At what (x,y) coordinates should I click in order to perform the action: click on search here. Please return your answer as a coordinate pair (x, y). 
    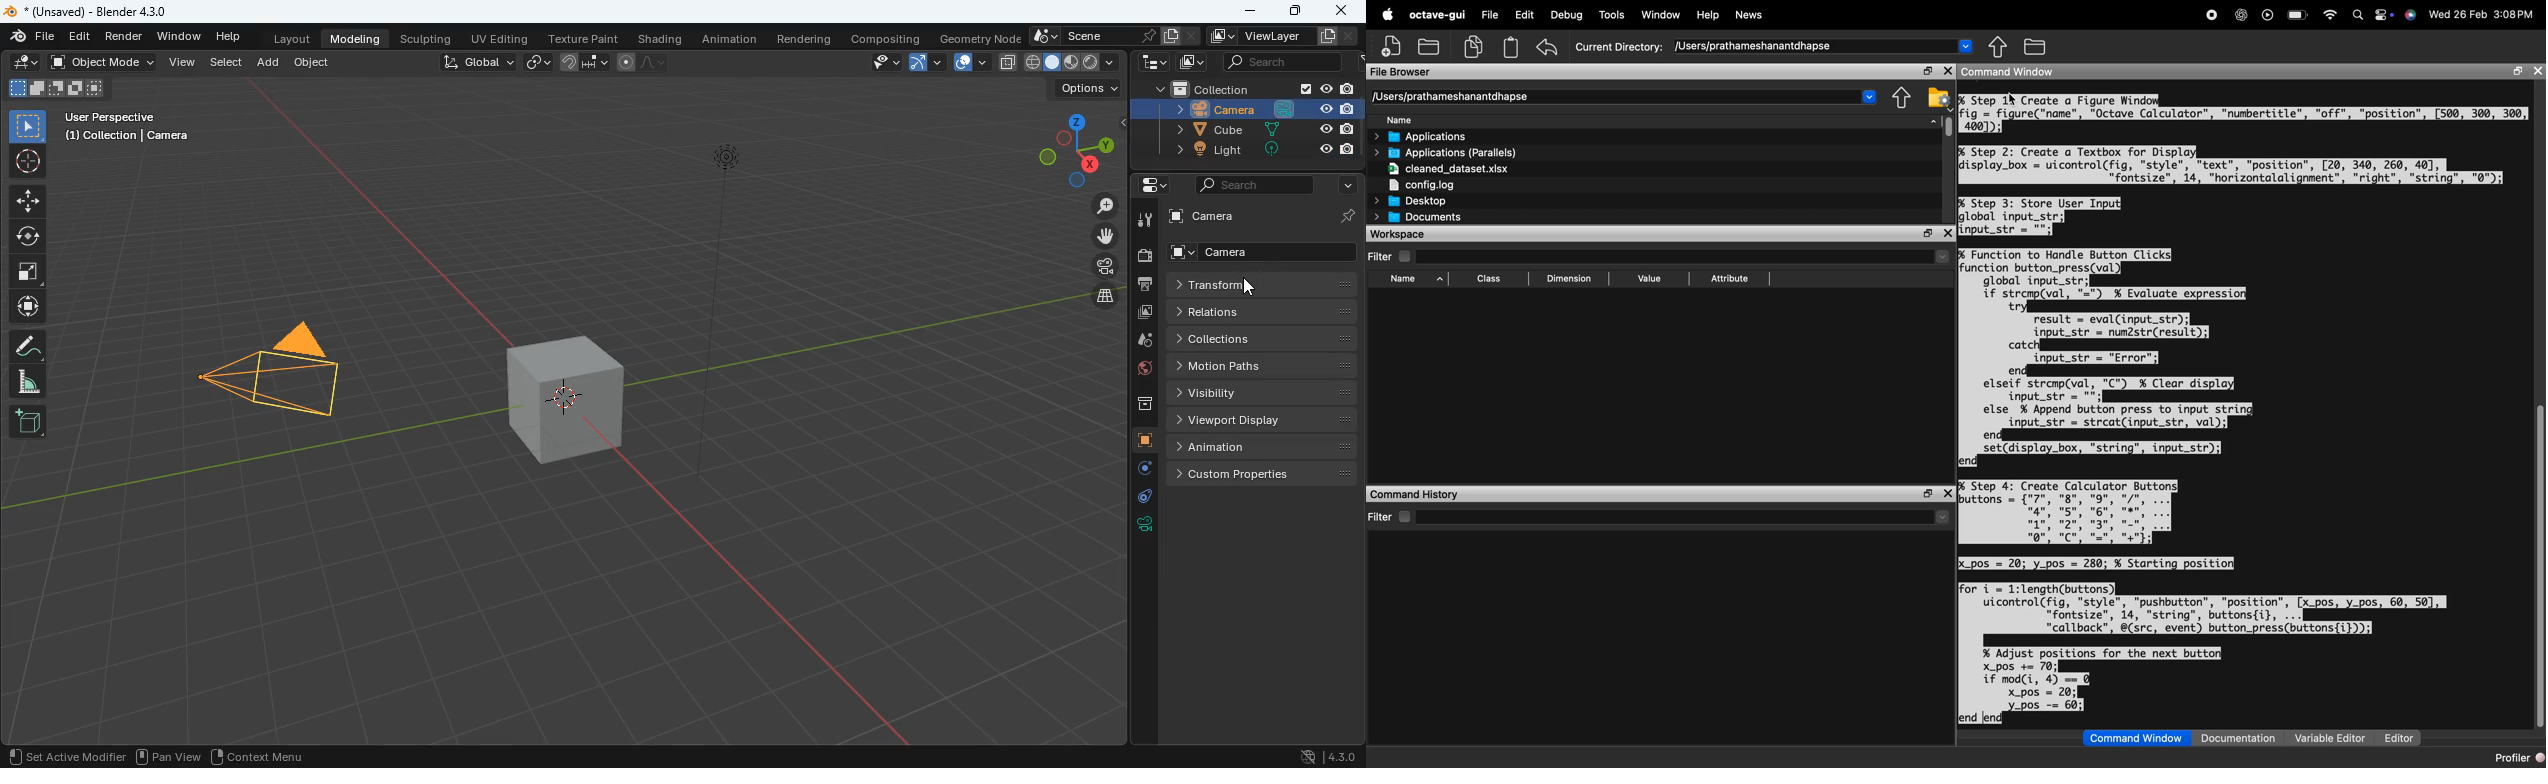
    Looking at the image, I should click on (1685, 257).